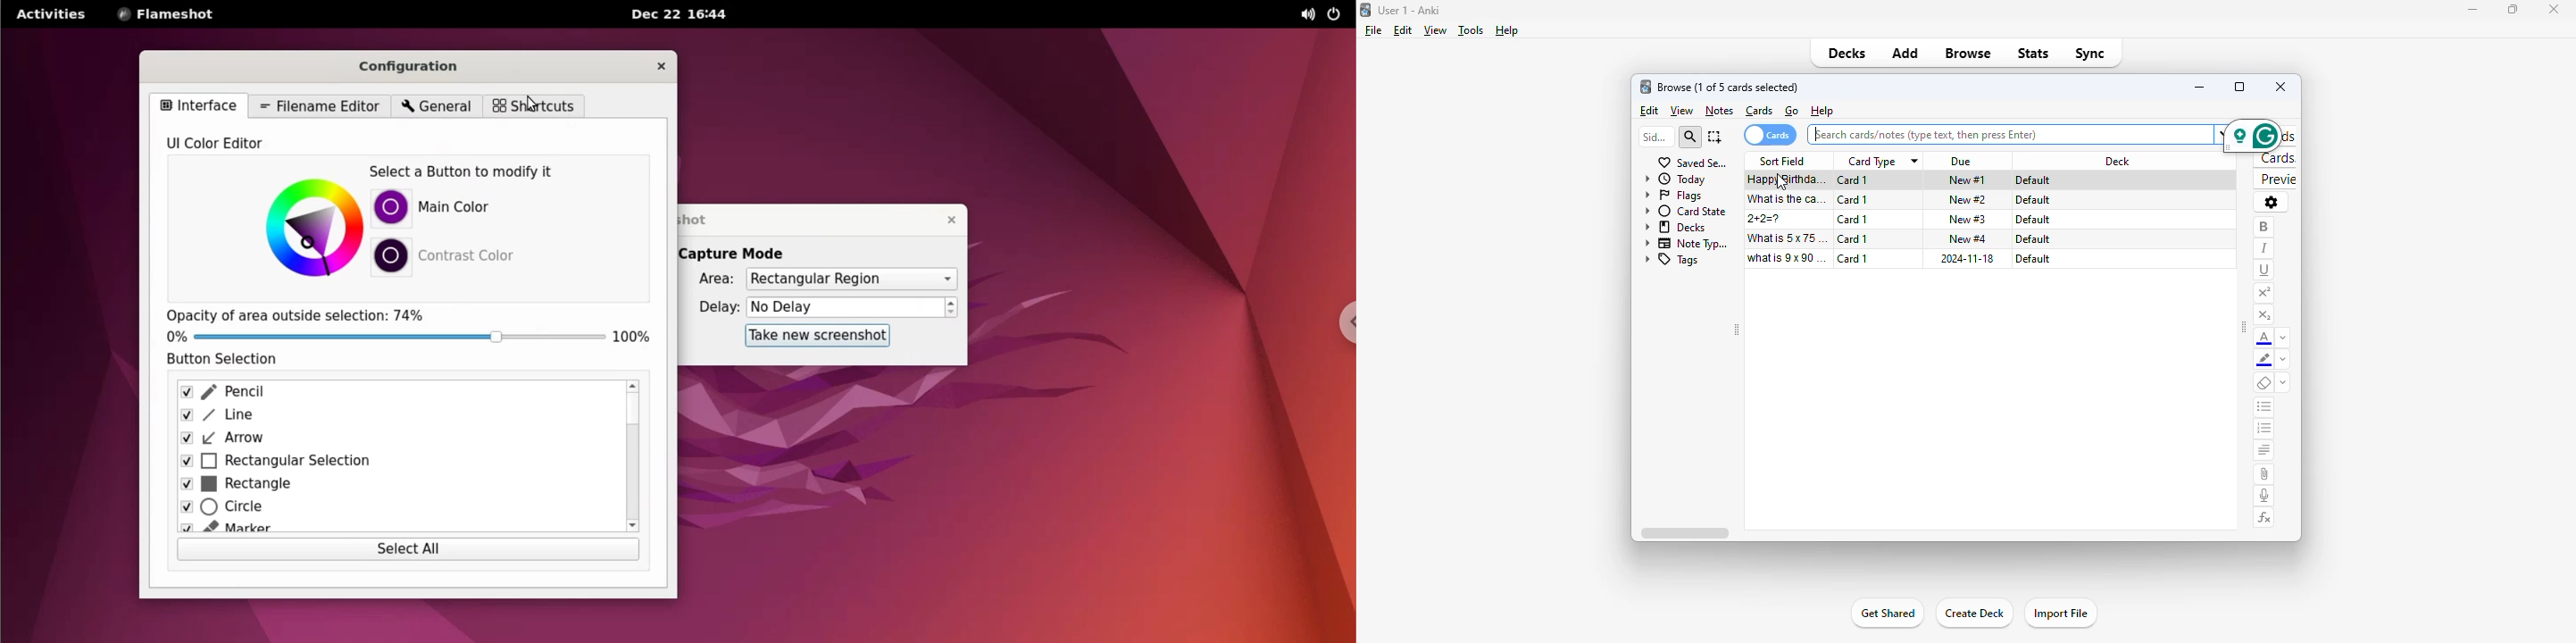 Image resolution: width=2576 pixels, height=644 pixels. What do you see at coordinates (2263, 382) in the screenshot?
I see `remove formatting` at bounding box center [2263, 382].